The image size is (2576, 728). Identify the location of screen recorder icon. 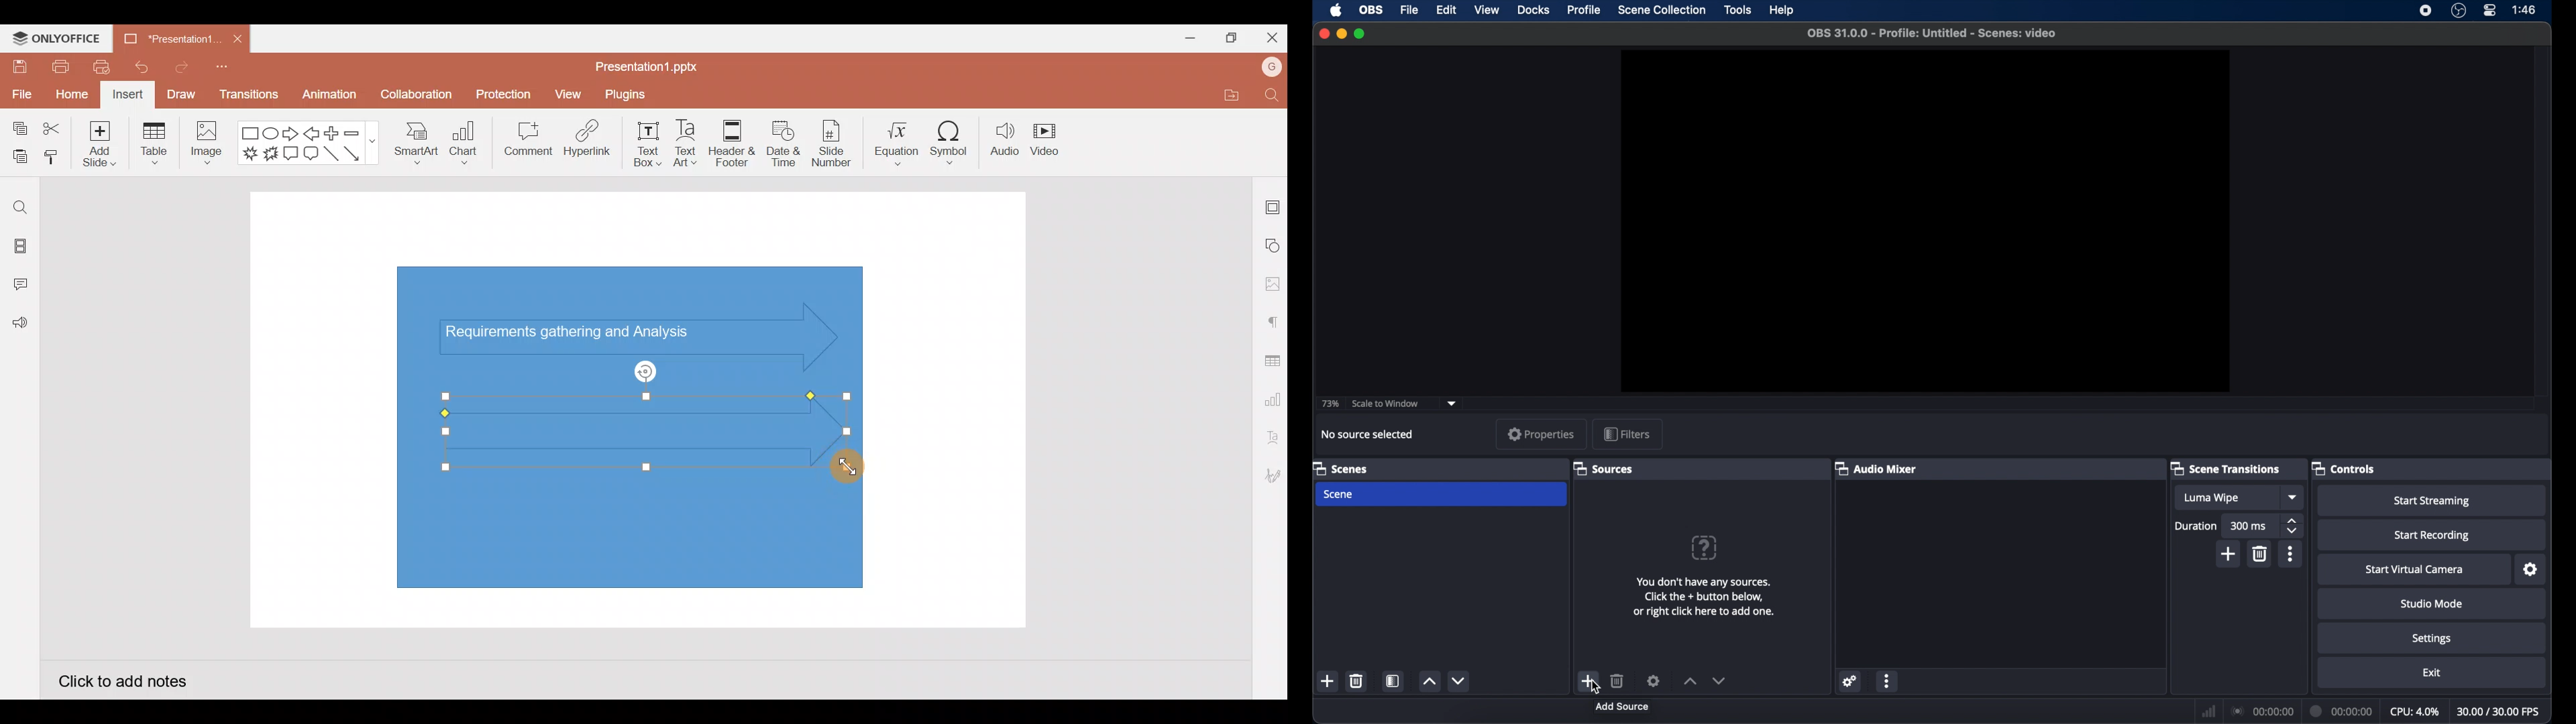
(2426, 11).